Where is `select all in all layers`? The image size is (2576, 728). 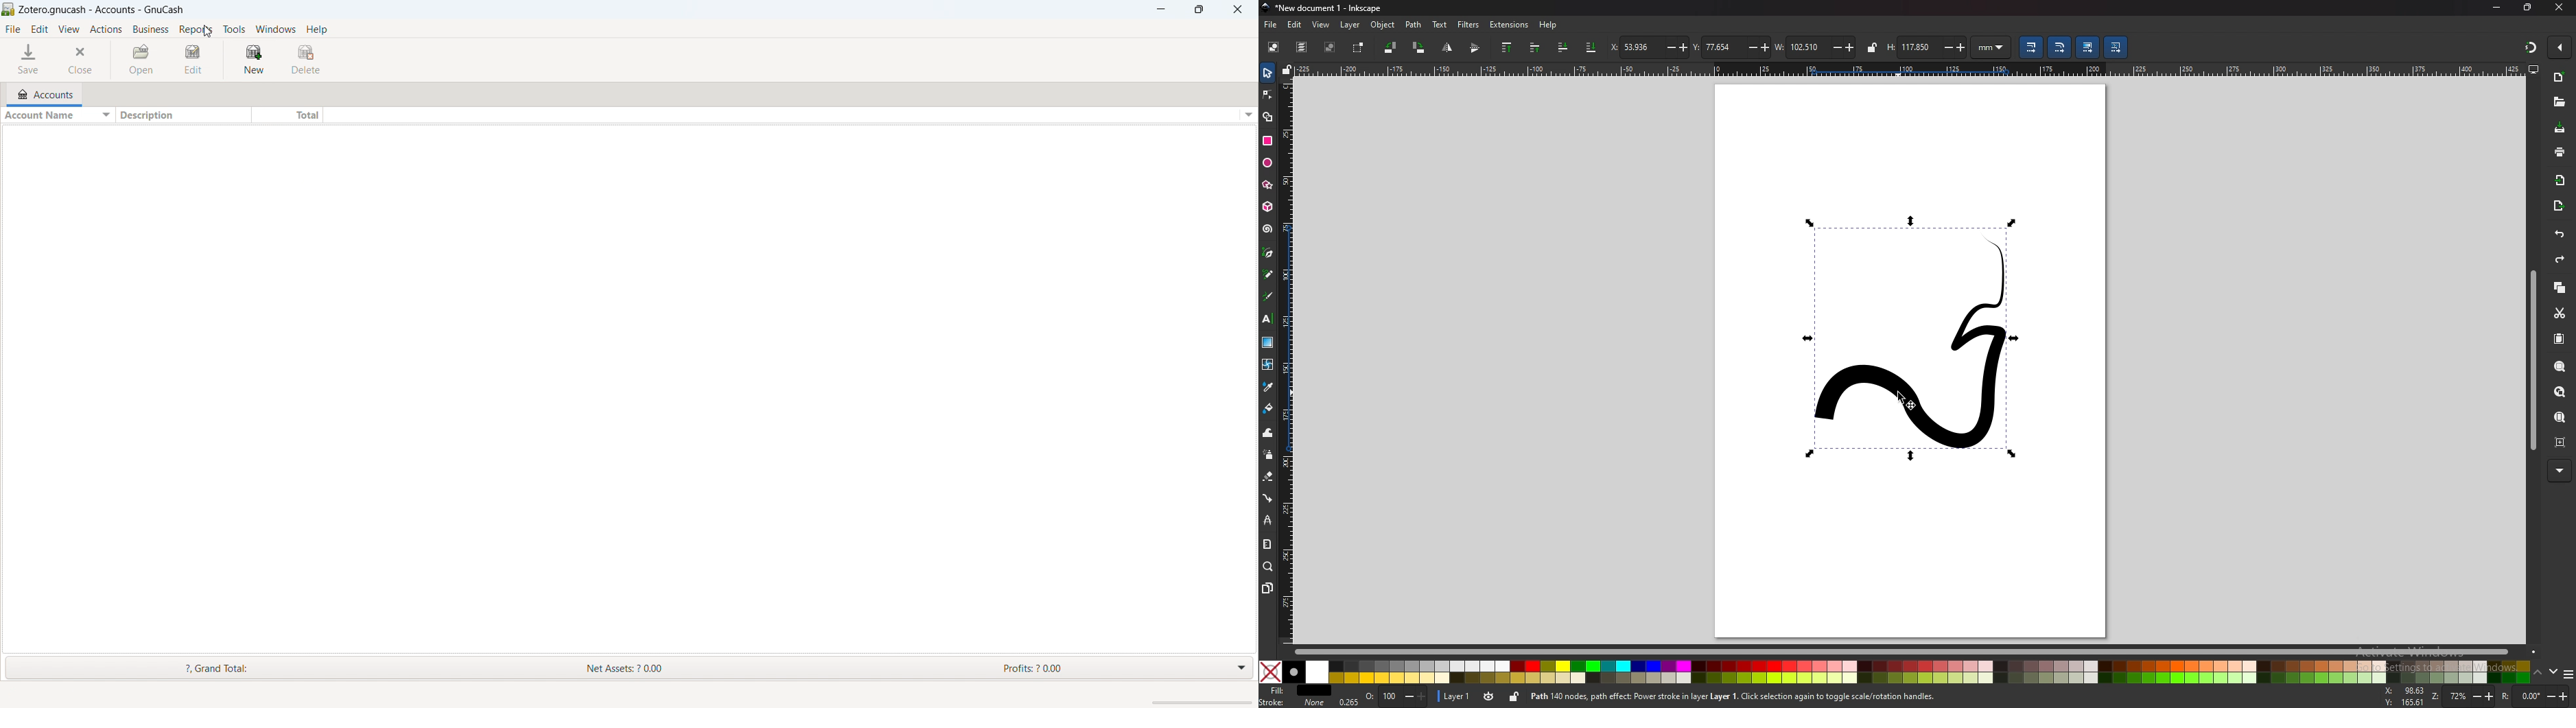
select all in all layers is located at coordinates (1301, 47).